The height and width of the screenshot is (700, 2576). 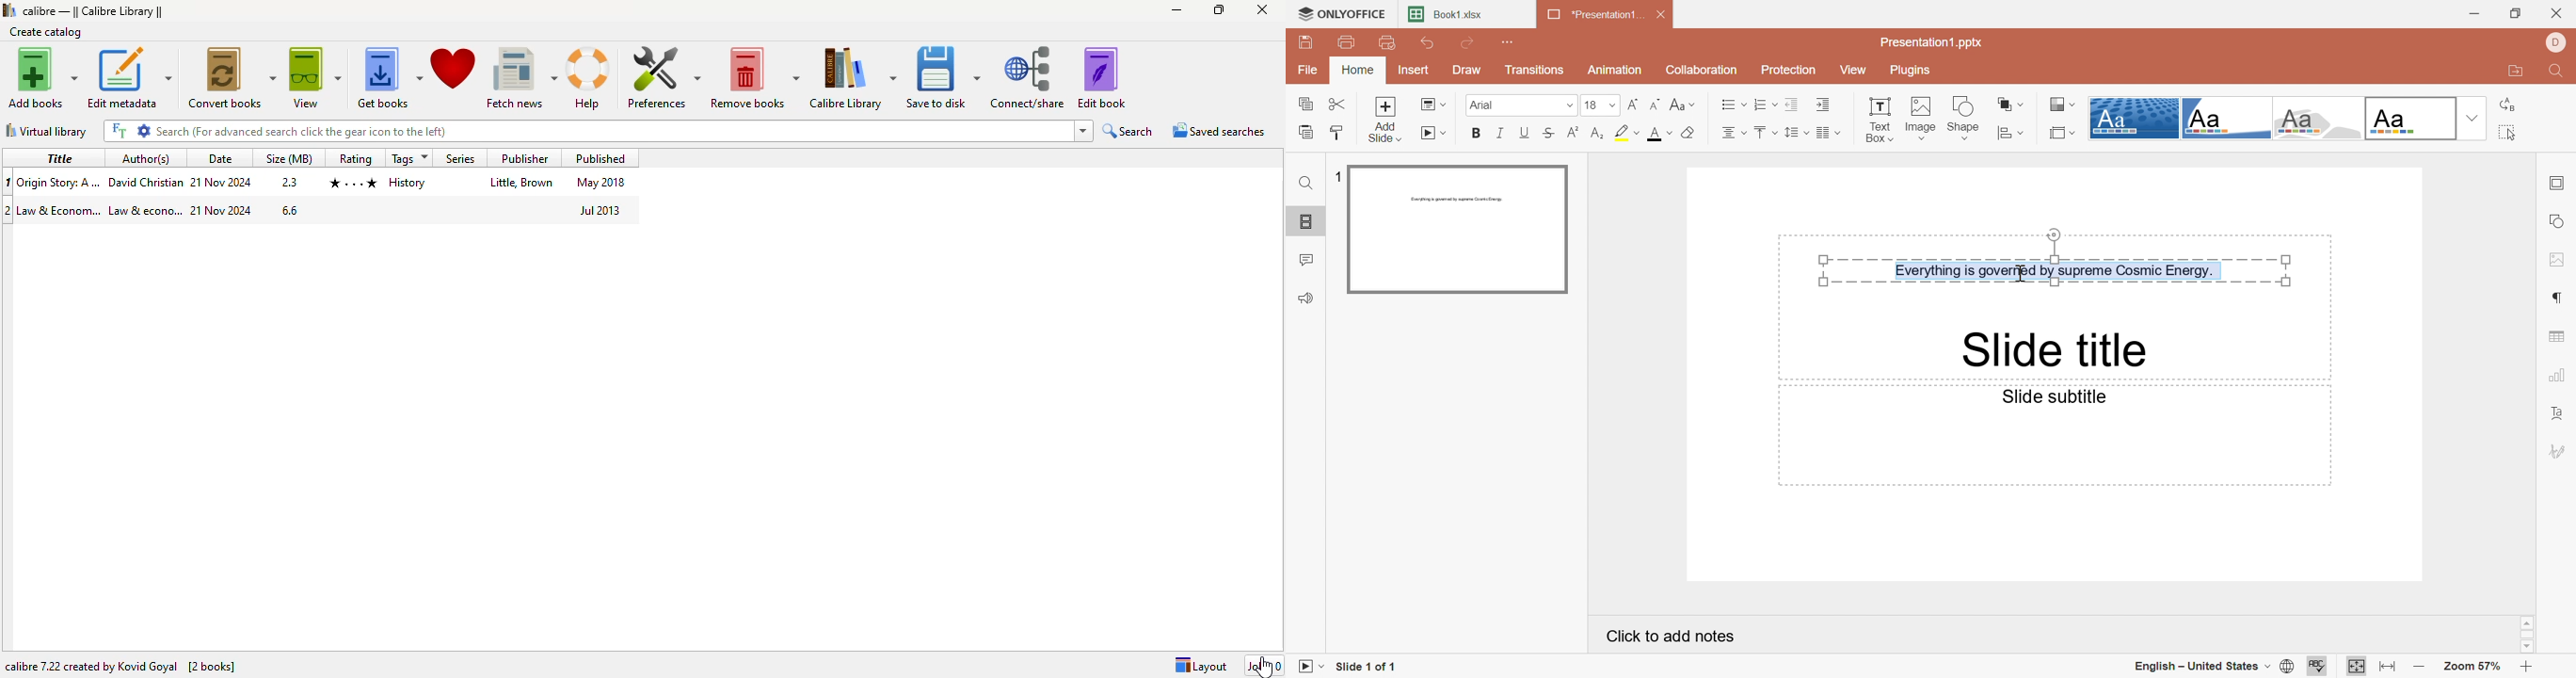 I want to click on saved searches, so click(x=1220, y=130).